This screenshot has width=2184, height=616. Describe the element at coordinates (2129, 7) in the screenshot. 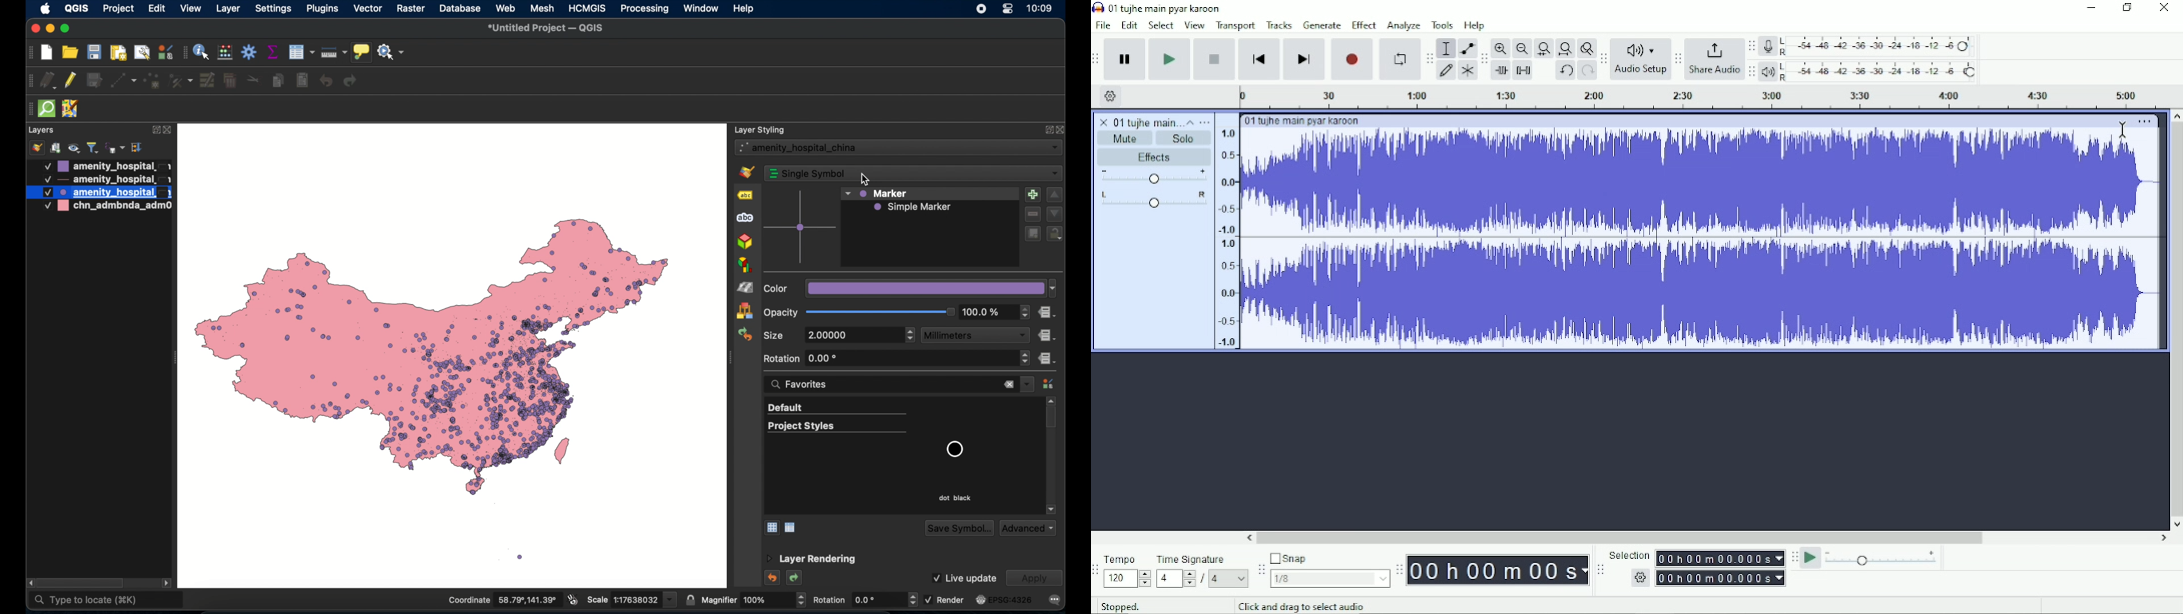

I see `Restore down` at that location.